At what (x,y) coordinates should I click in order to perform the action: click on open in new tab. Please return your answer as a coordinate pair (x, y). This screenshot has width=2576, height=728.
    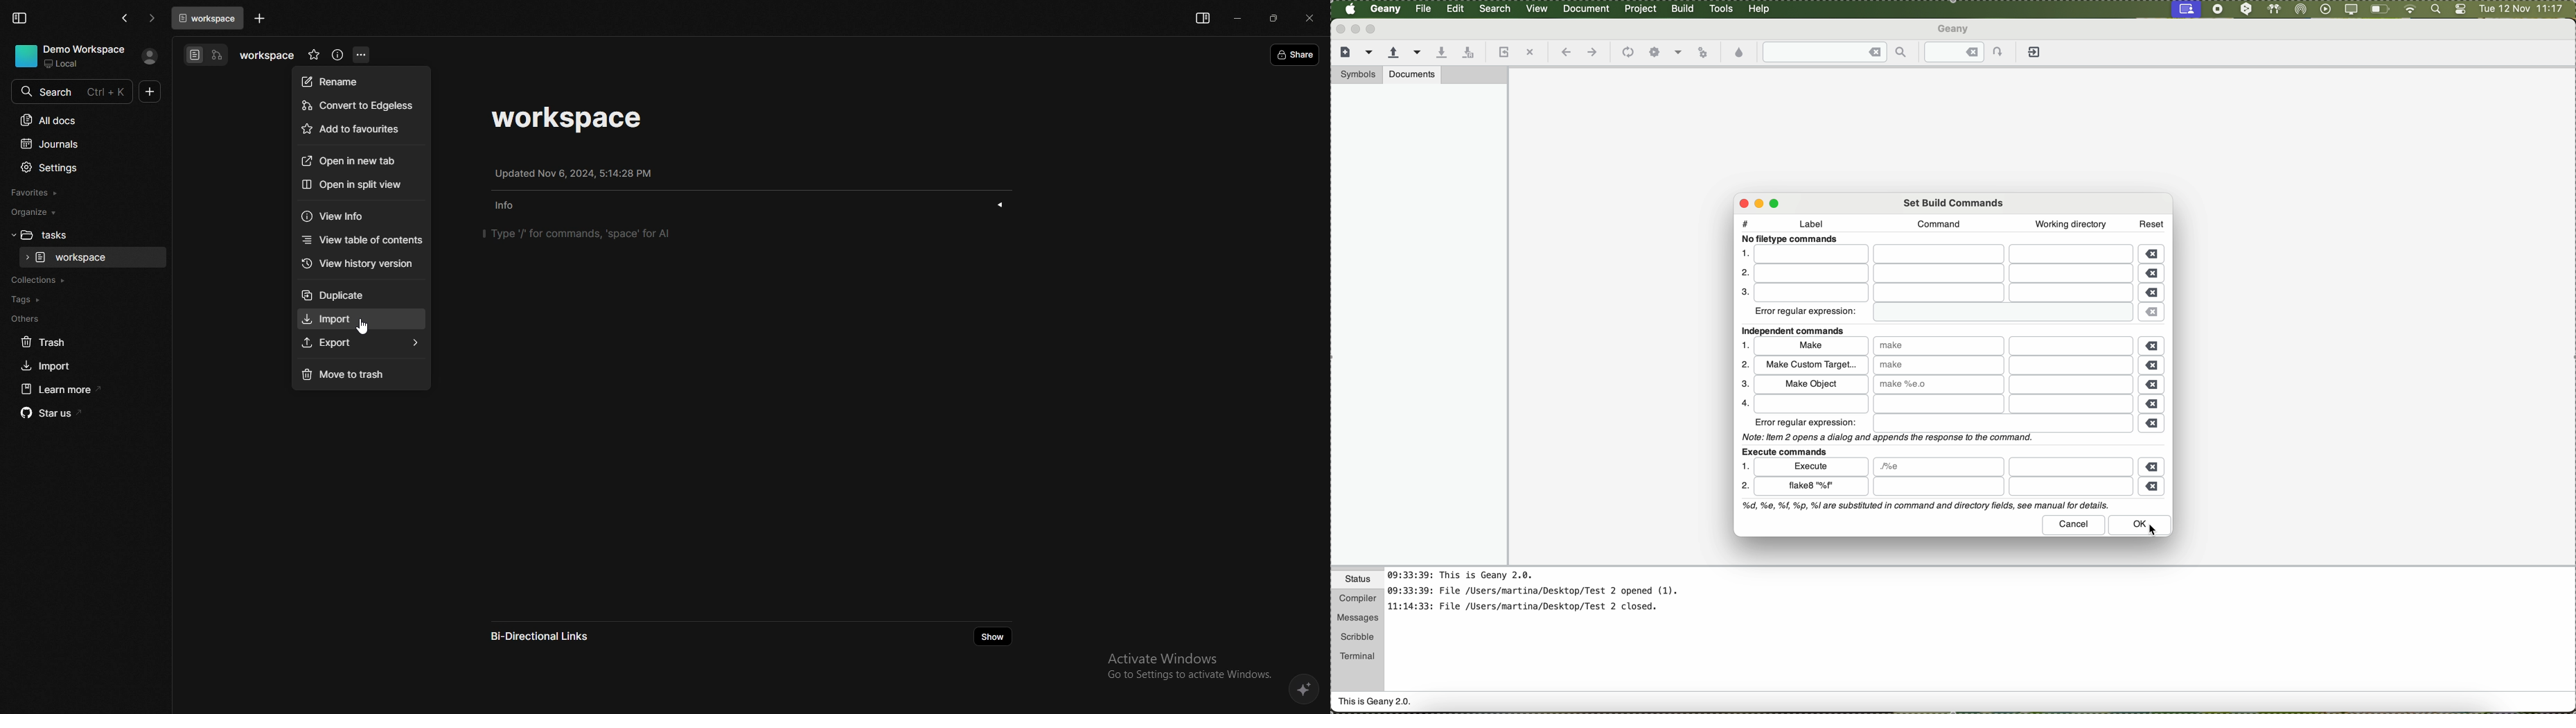
    Looking at the image, I should click on (360, 160).